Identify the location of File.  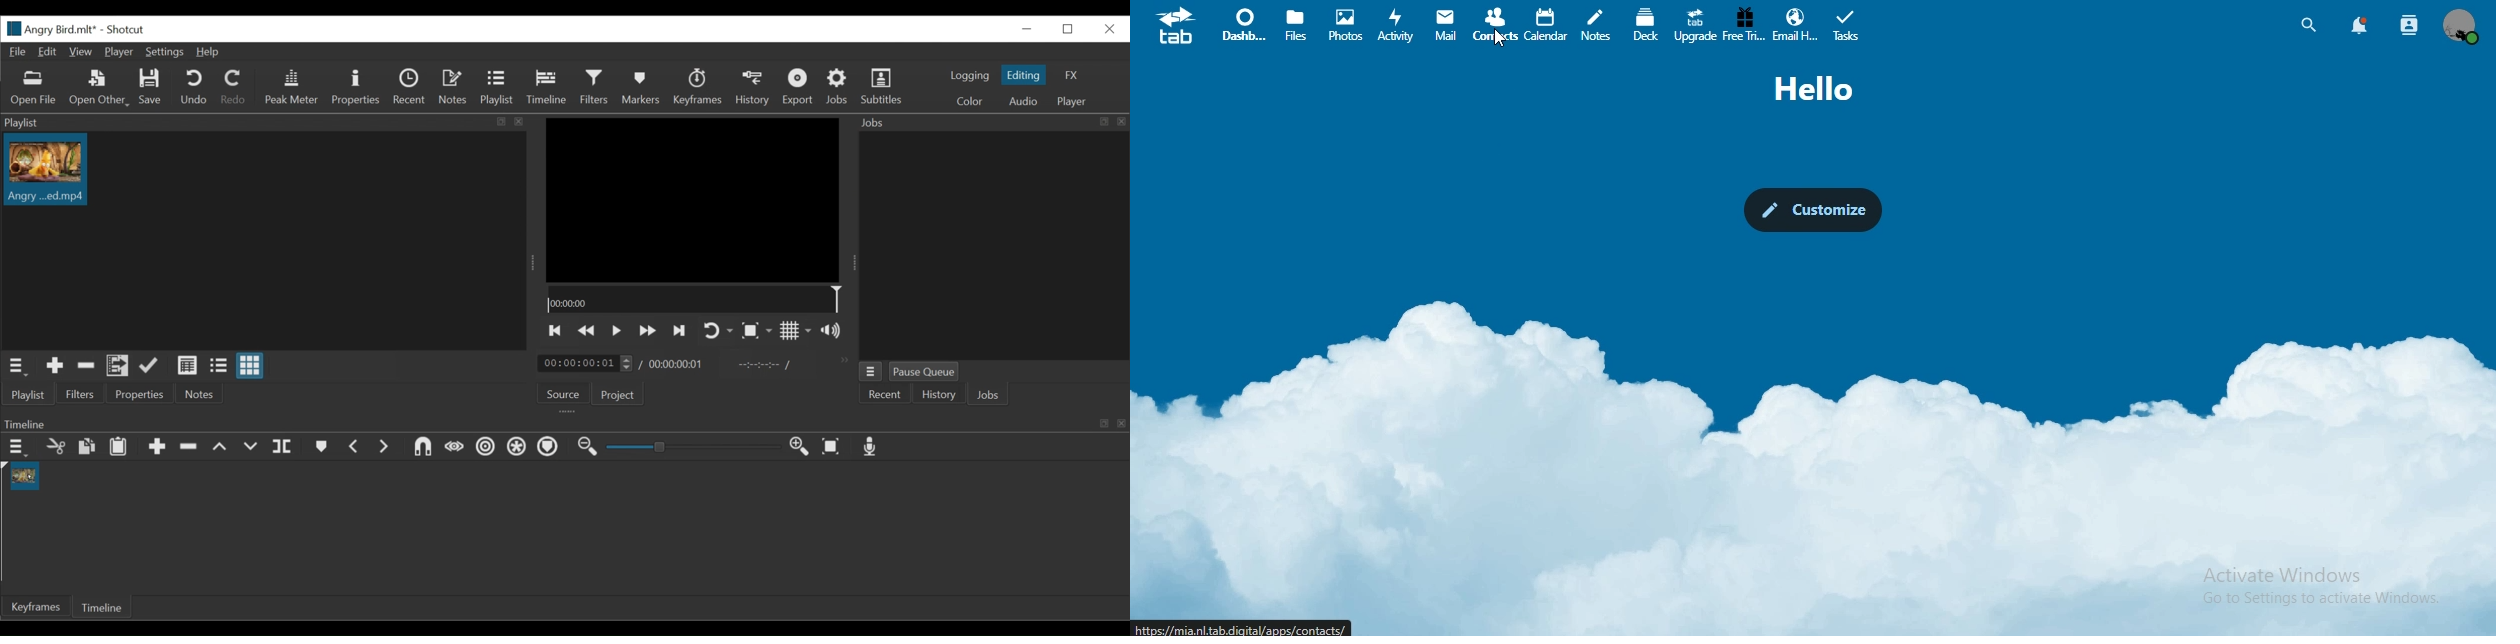
(17, 54).